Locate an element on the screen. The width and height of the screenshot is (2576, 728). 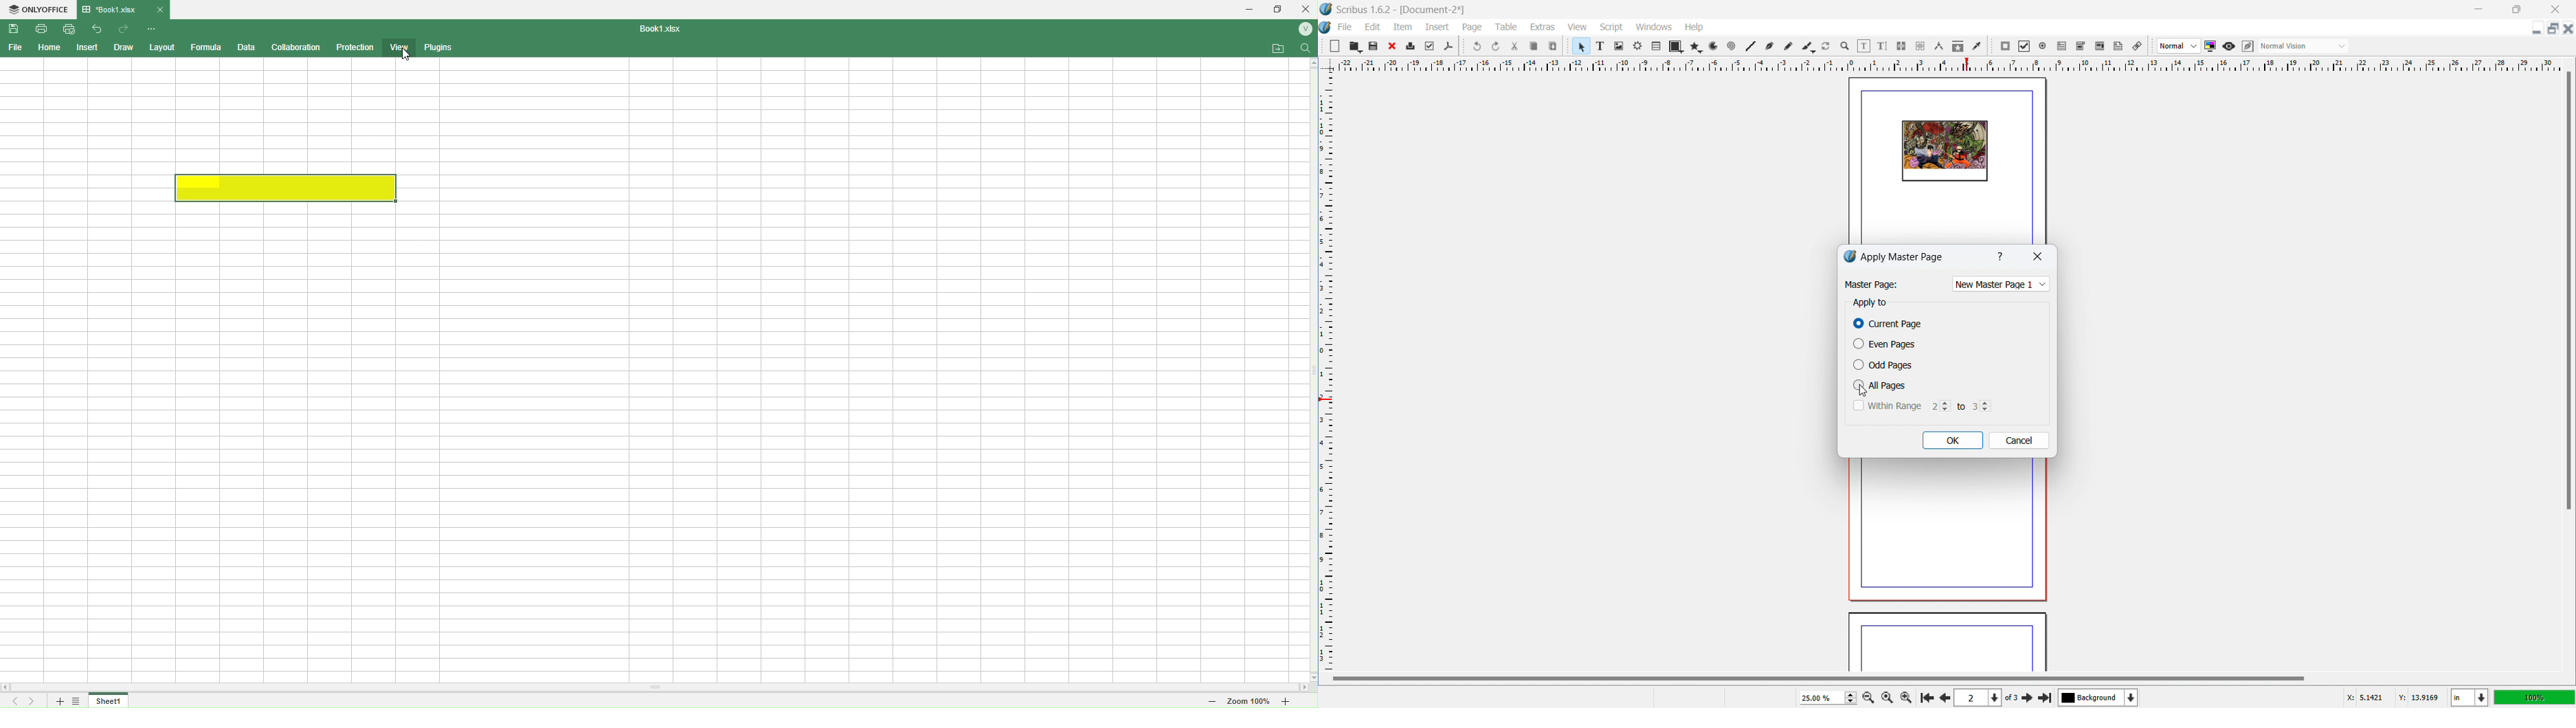
Formula is located at coordinates (203, 48).